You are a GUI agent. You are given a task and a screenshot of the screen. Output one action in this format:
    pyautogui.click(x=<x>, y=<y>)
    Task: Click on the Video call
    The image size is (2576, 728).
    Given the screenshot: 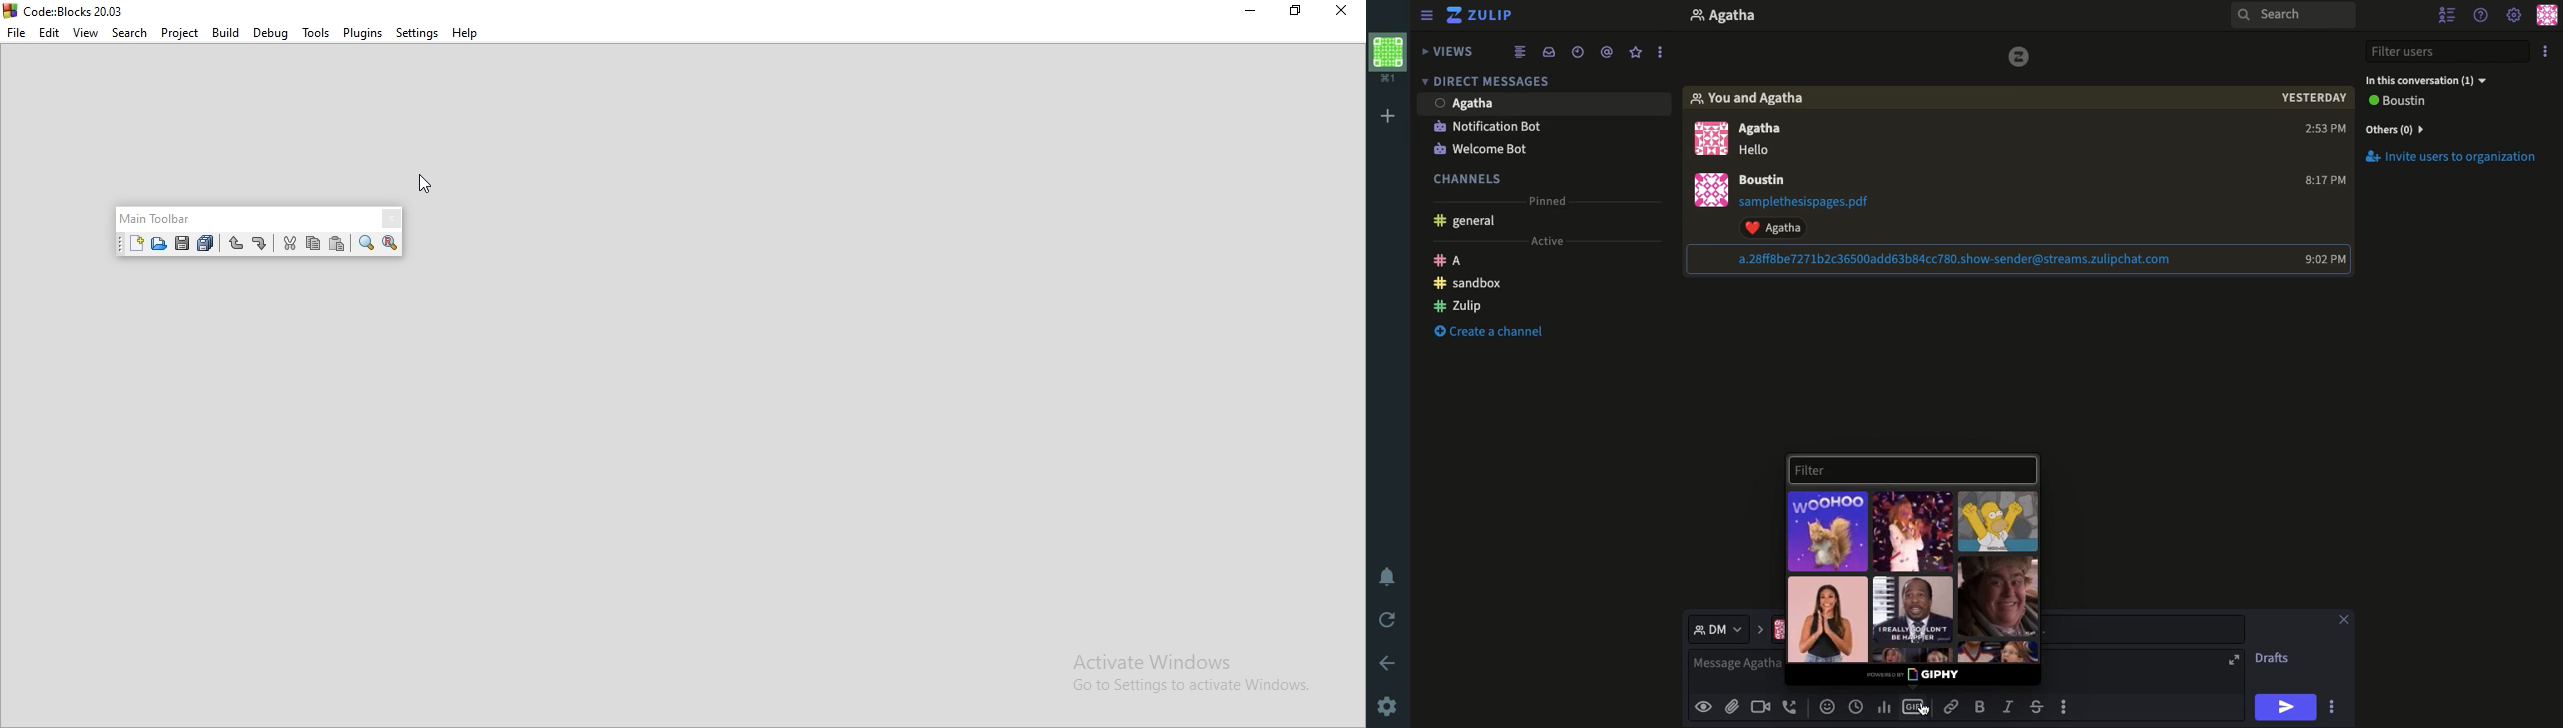 What is the action you would take?
    pyautogui.click(x=1761, y=706)
    